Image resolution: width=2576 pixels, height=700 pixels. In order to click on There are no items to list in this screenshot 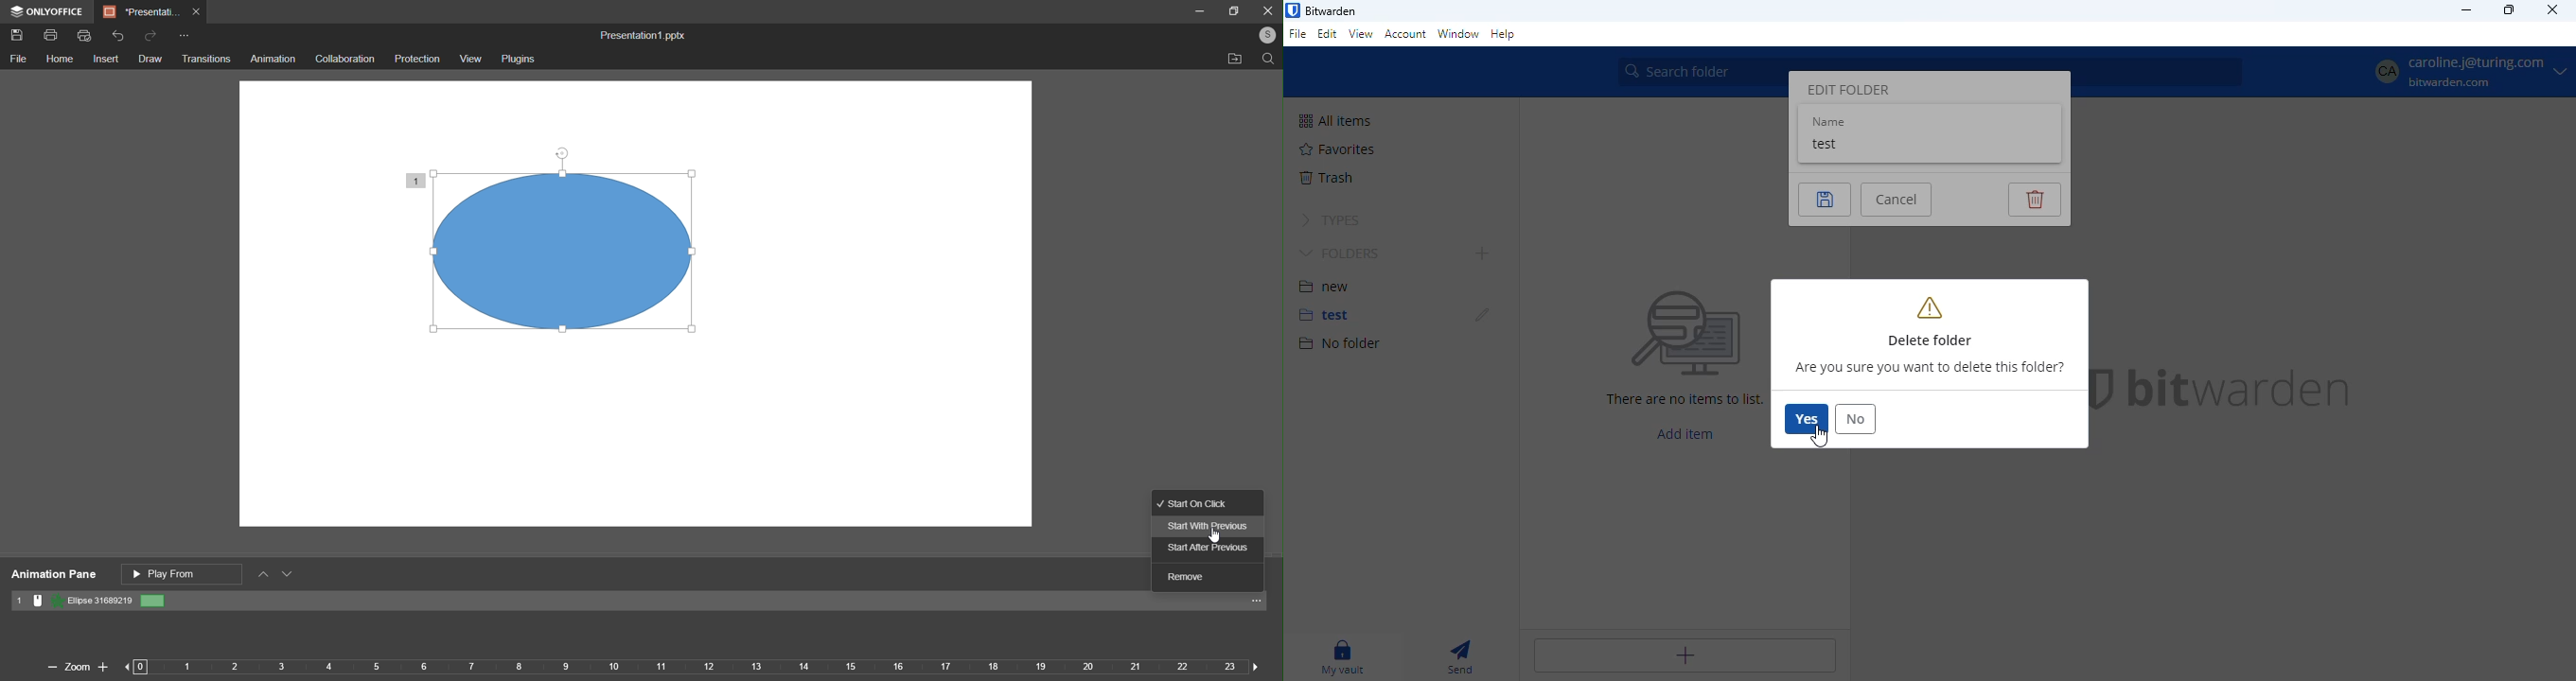, I will do `click(1684, 399)`.